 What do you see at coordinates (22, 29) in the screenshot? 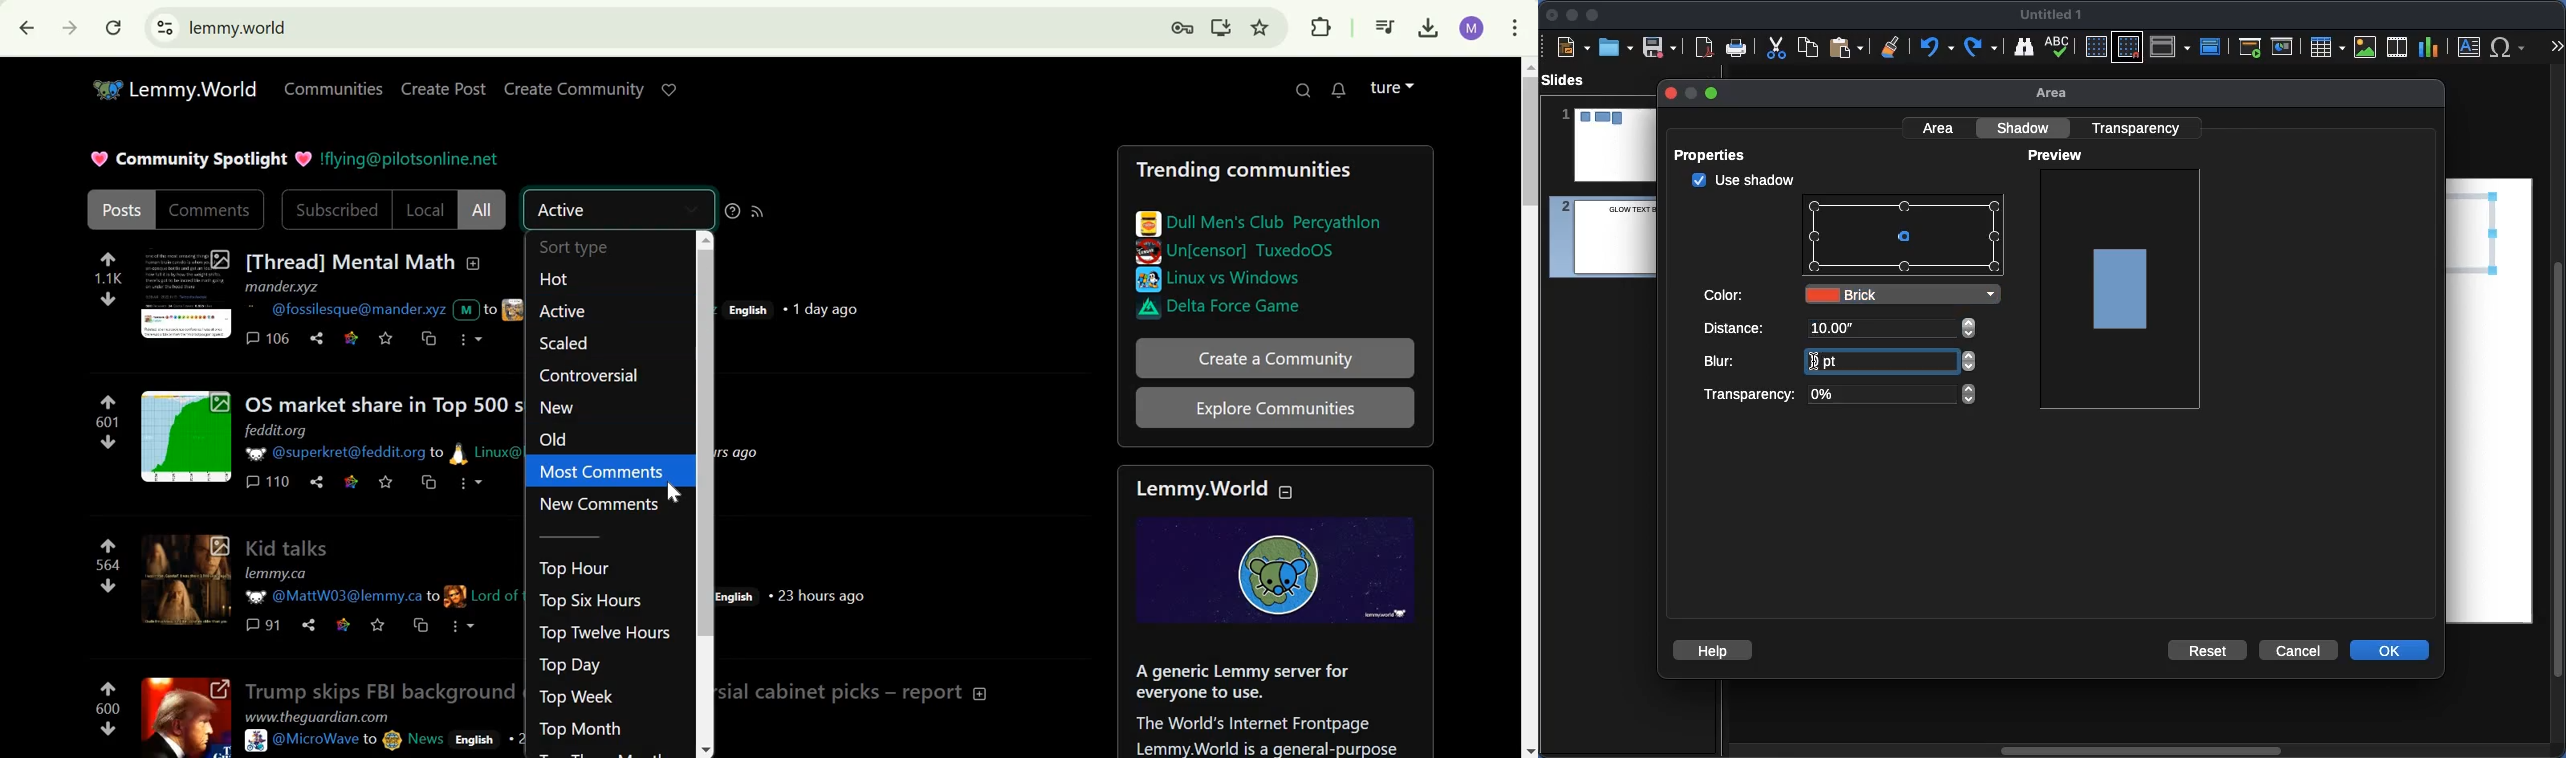
I see `Click to go back, hold to see history` at bounding box center [22, 29].